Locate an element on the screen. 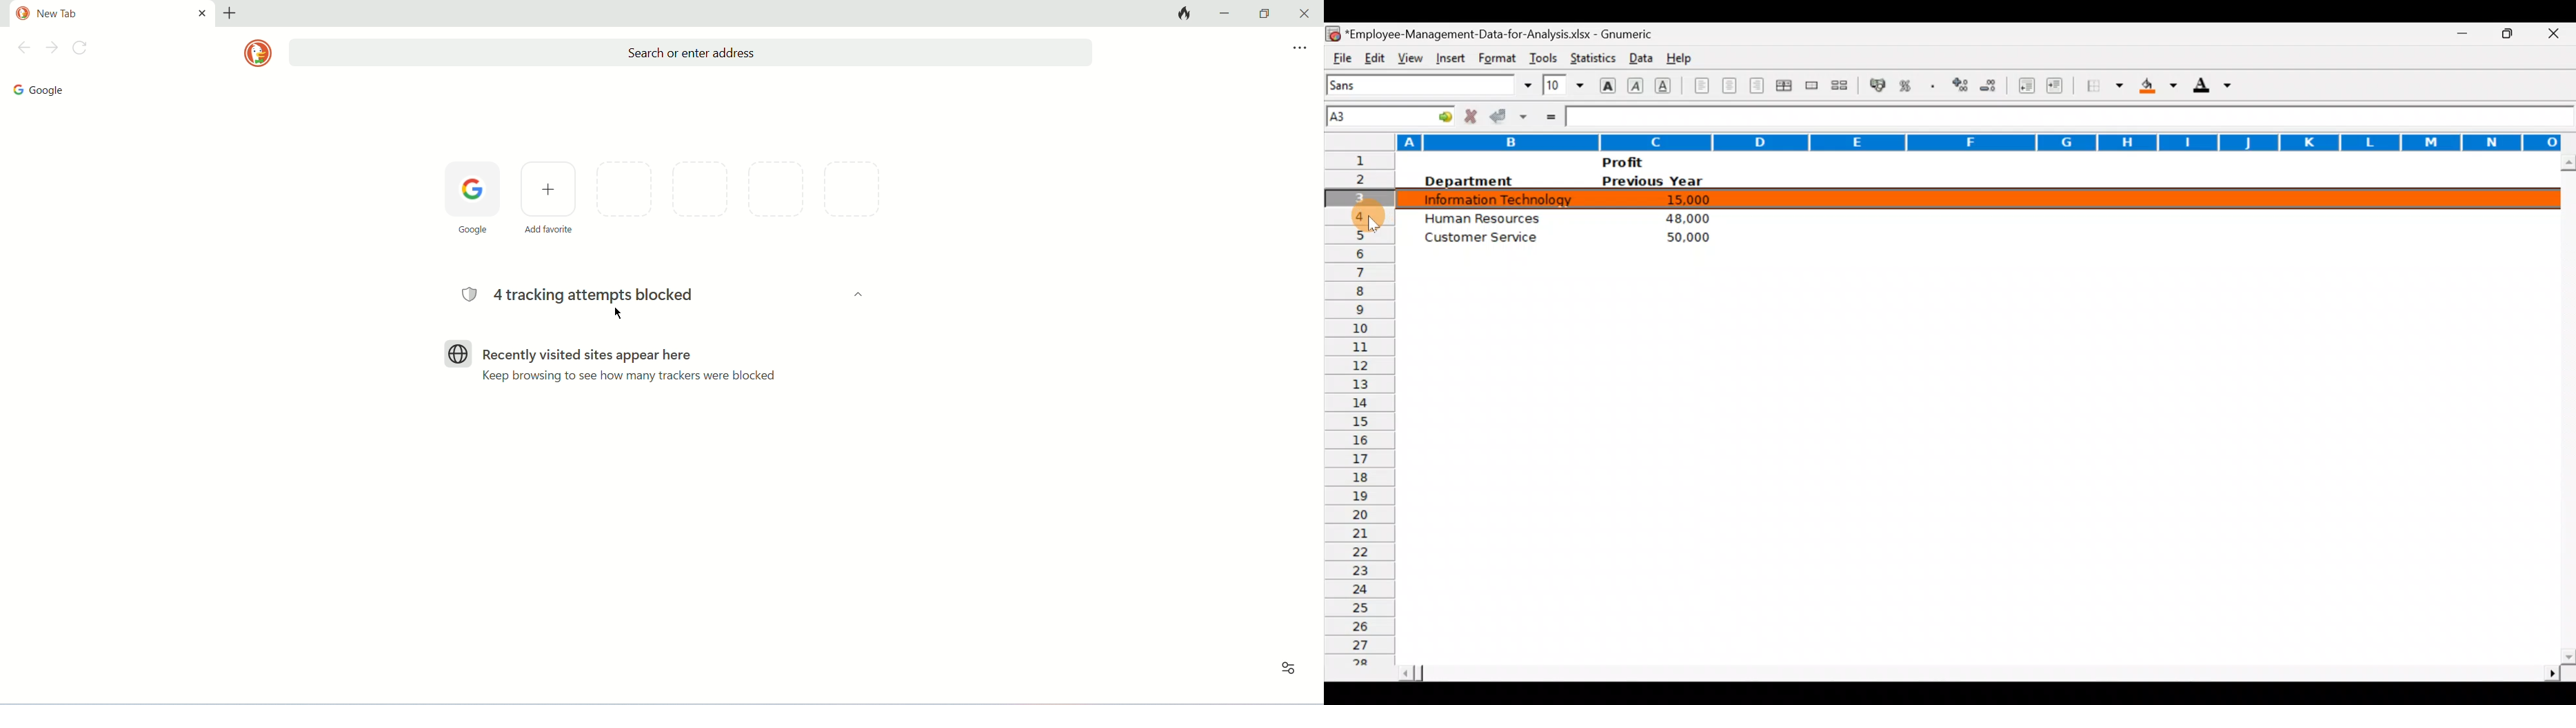  close is located at coordinates (1301, 14).